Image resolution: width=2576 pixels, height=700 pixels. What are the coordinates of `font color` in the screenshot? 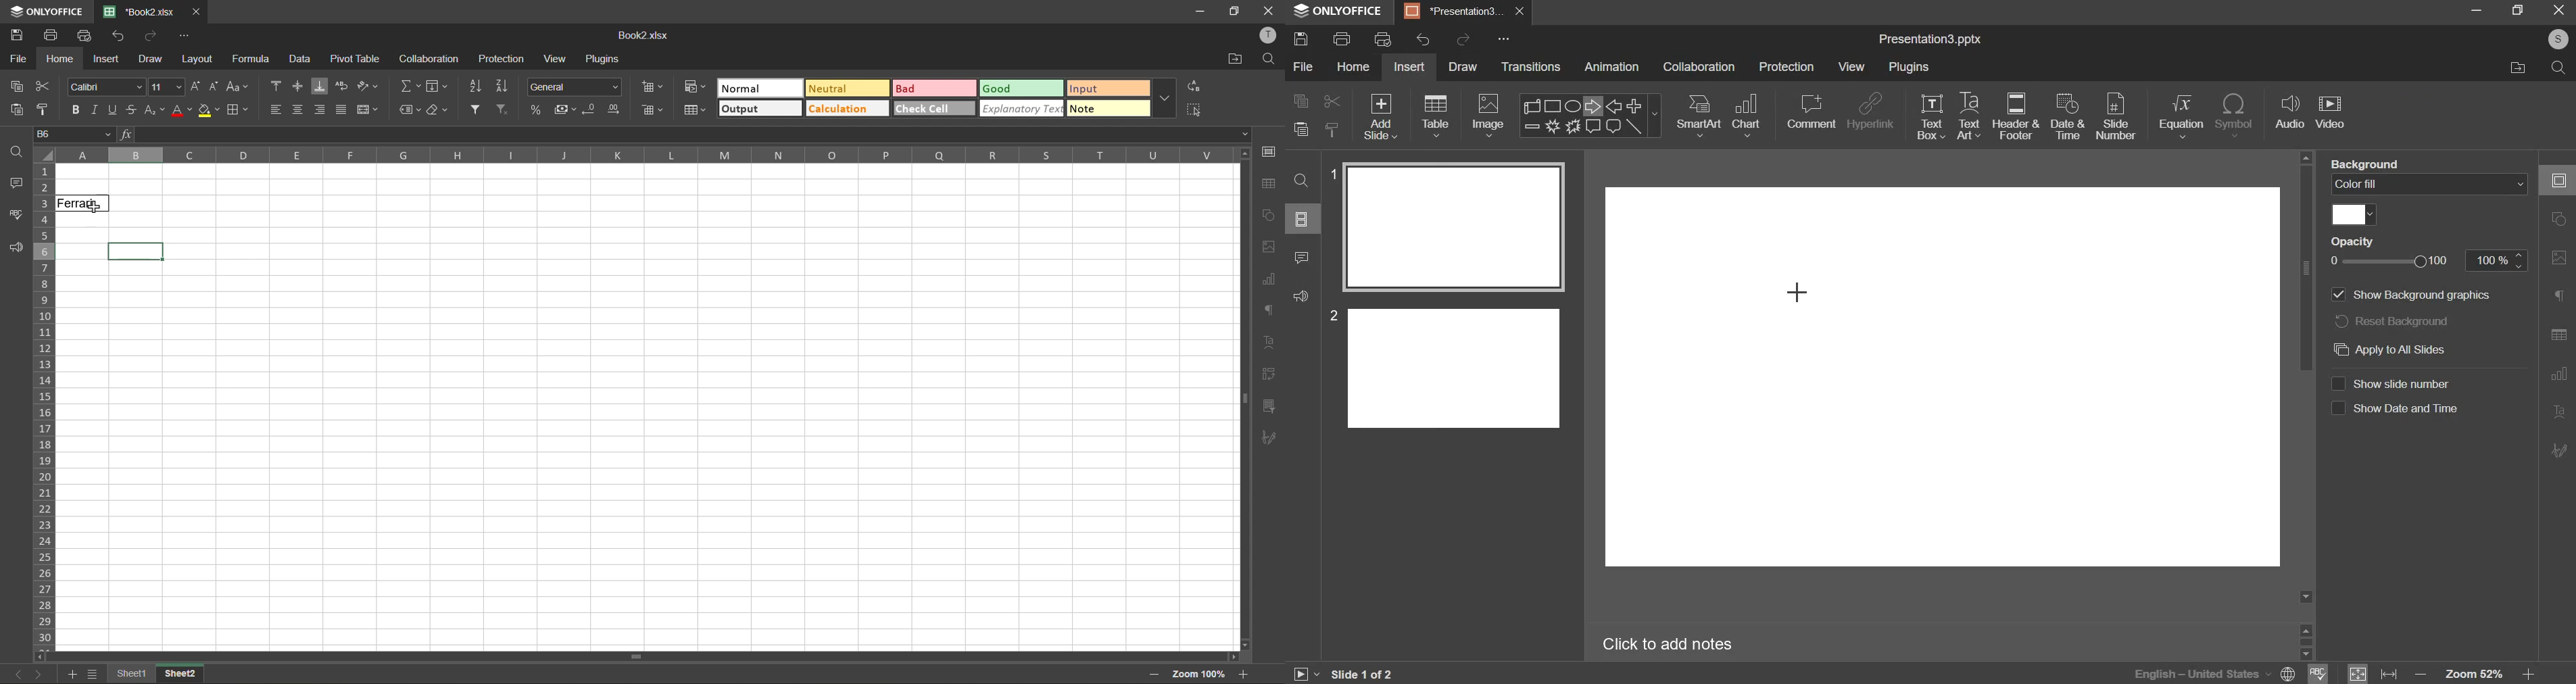 It's located at (181, 110).